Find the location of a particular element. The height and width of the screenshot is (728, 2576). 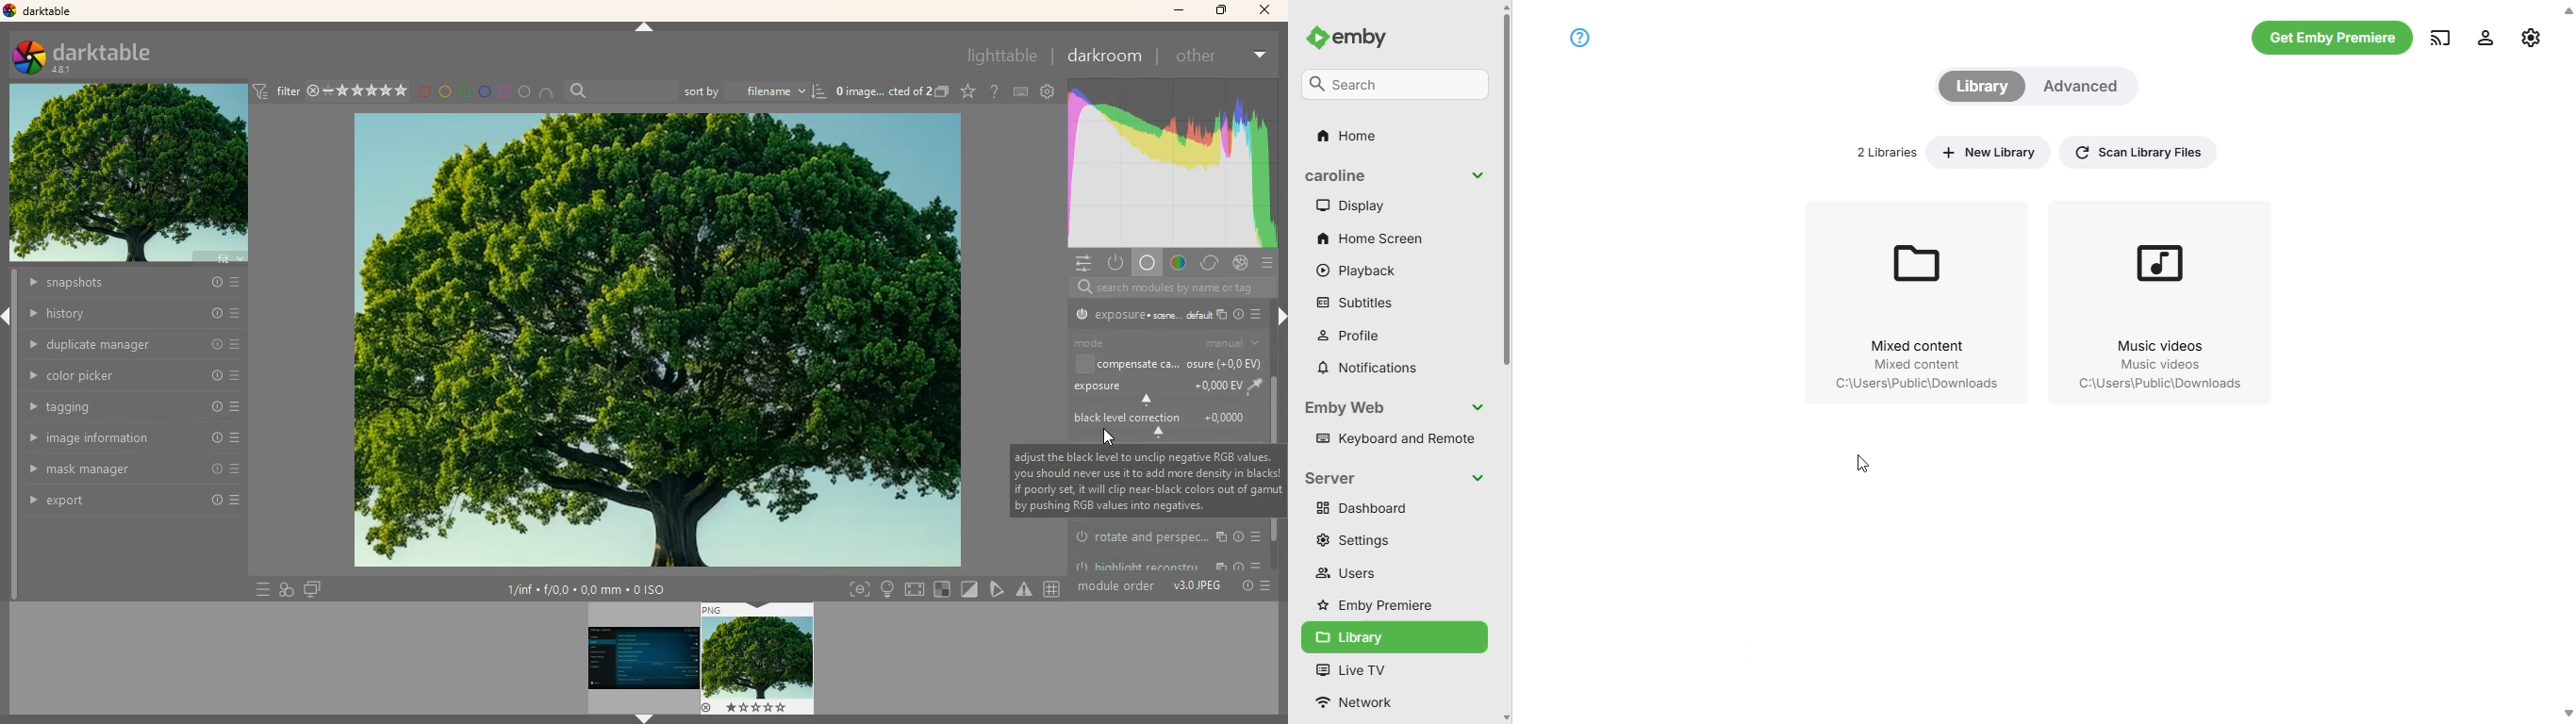

info is located at coordinates (1241, 316).